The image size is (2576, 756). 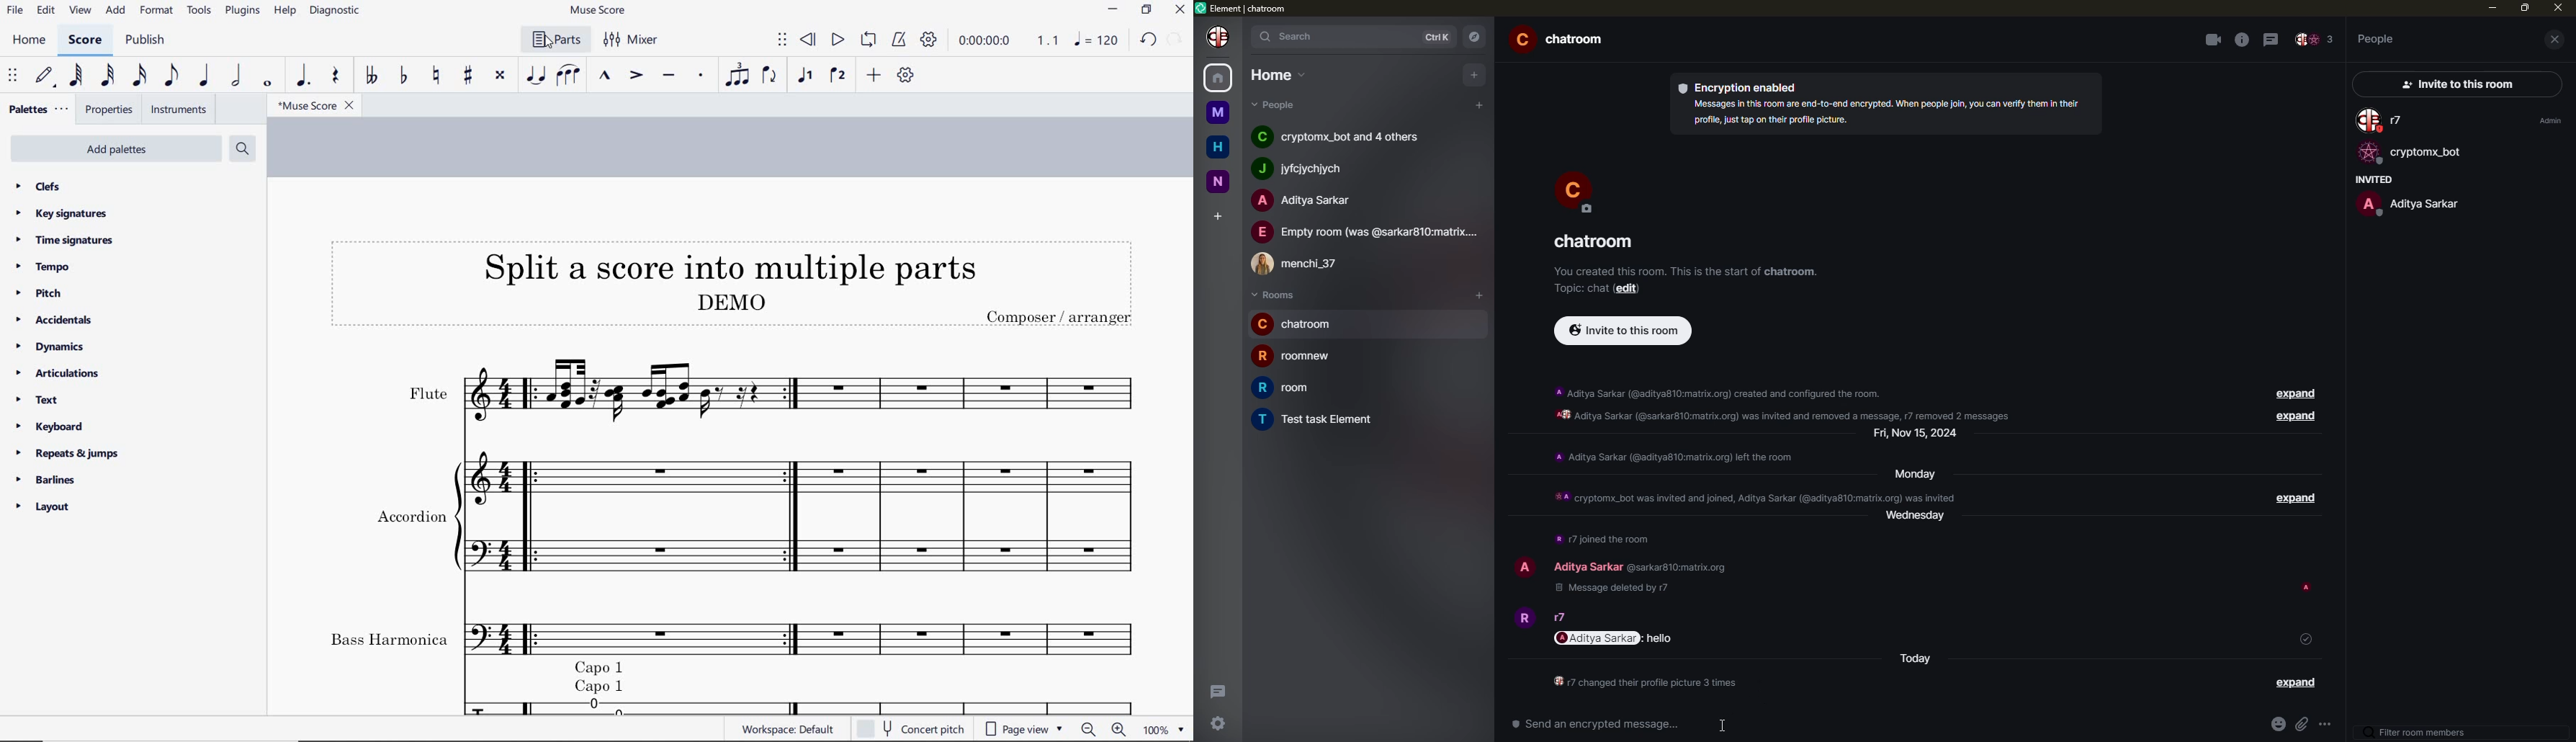 I want to click on seen, so click(x=2309, y=589).